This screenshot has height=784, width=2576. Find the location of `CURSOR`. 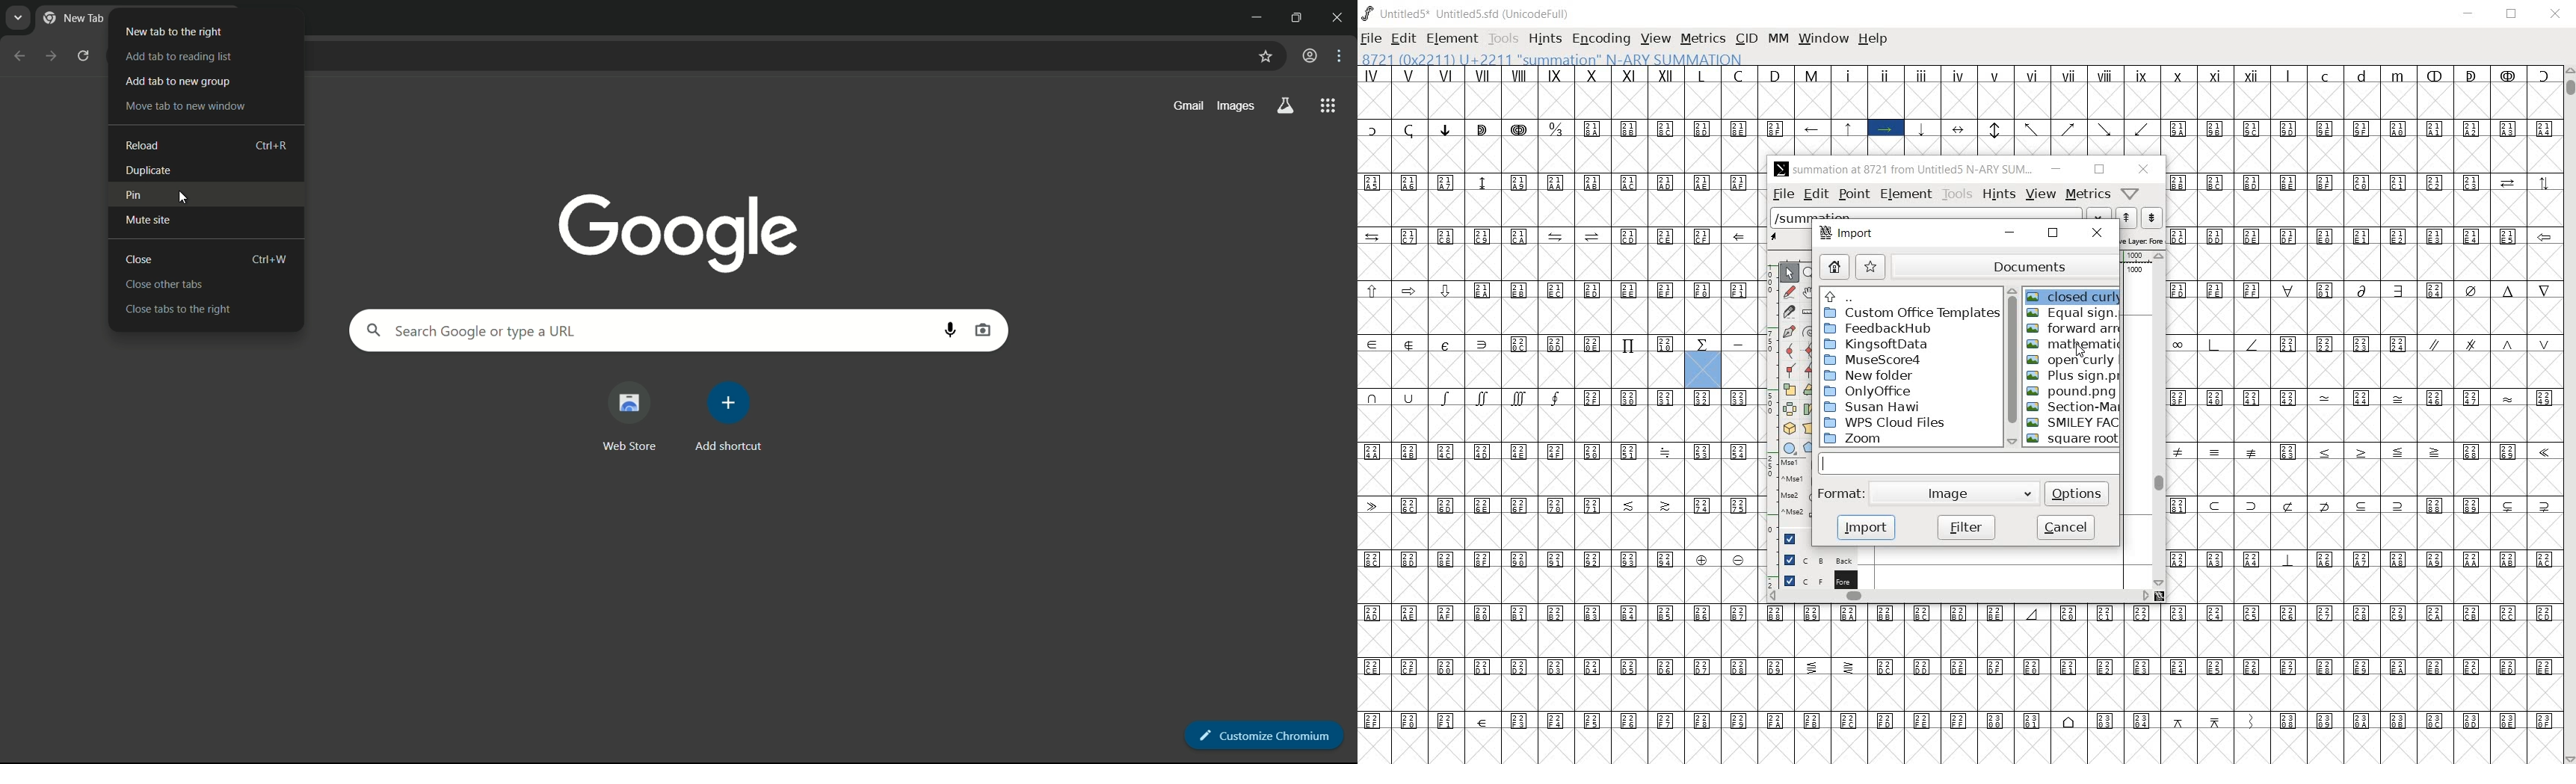

CURSOR is located at coordinates (2127, 50).